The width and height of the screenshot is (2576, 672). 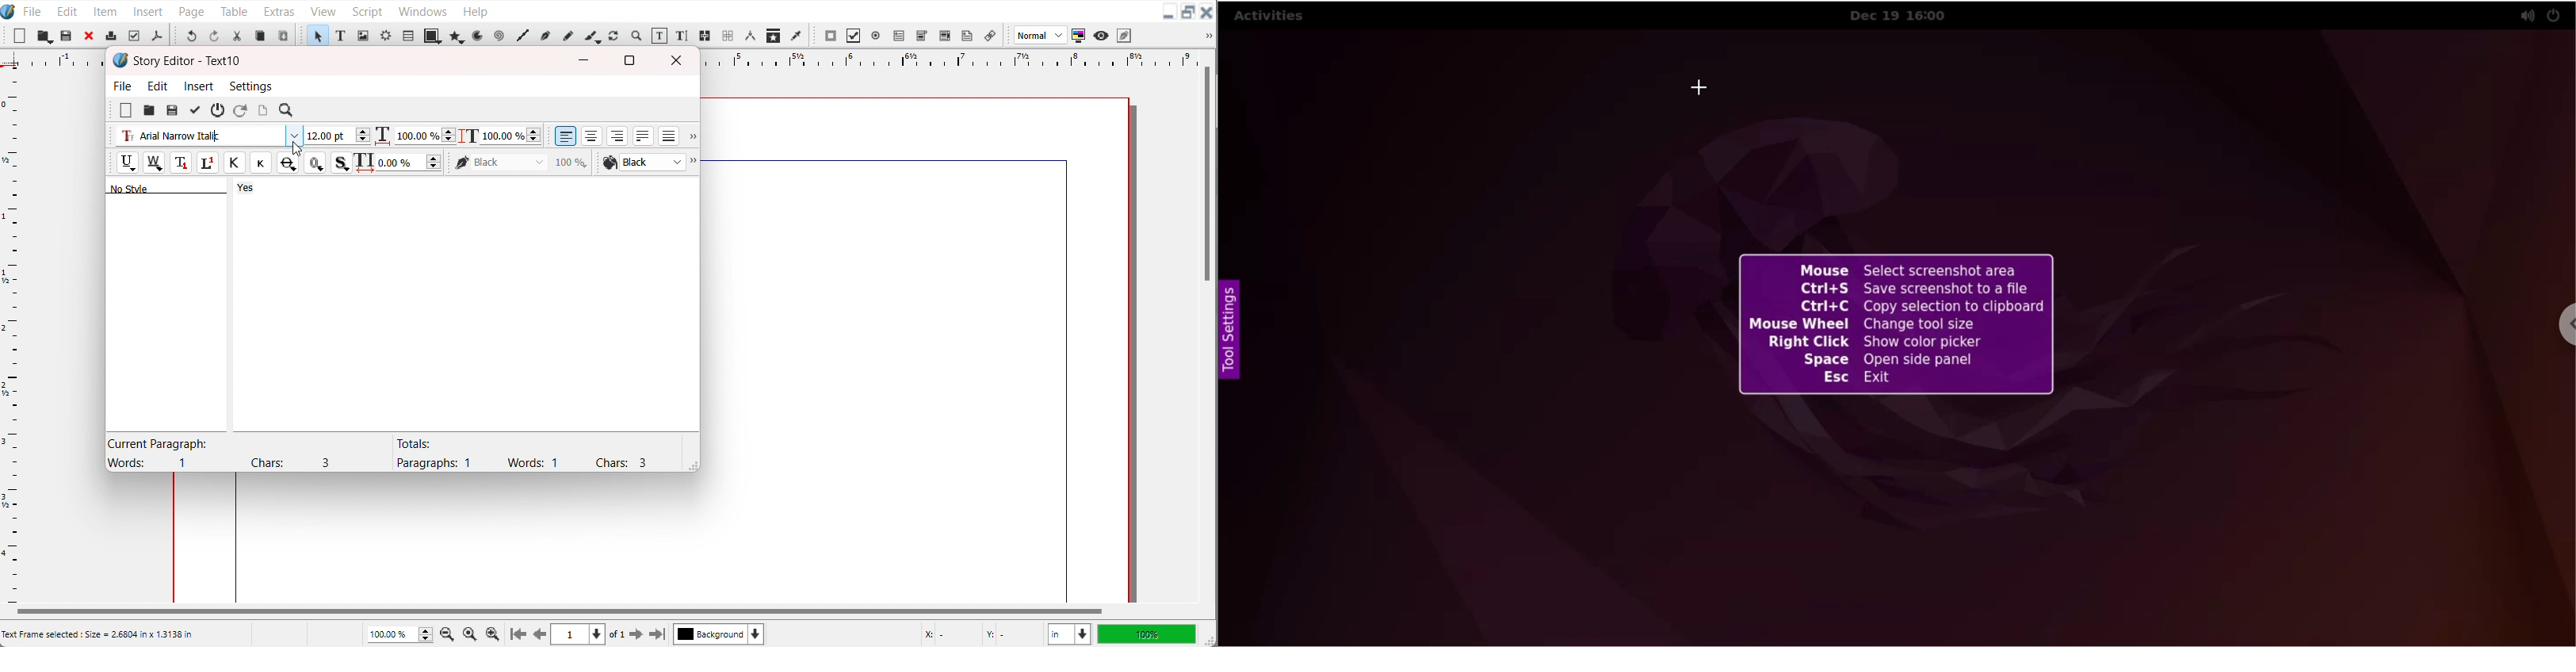 What do you see at coordinates (613, 36) in the screenshot?
I see `Rotate item` at bounding box center [613, 36].